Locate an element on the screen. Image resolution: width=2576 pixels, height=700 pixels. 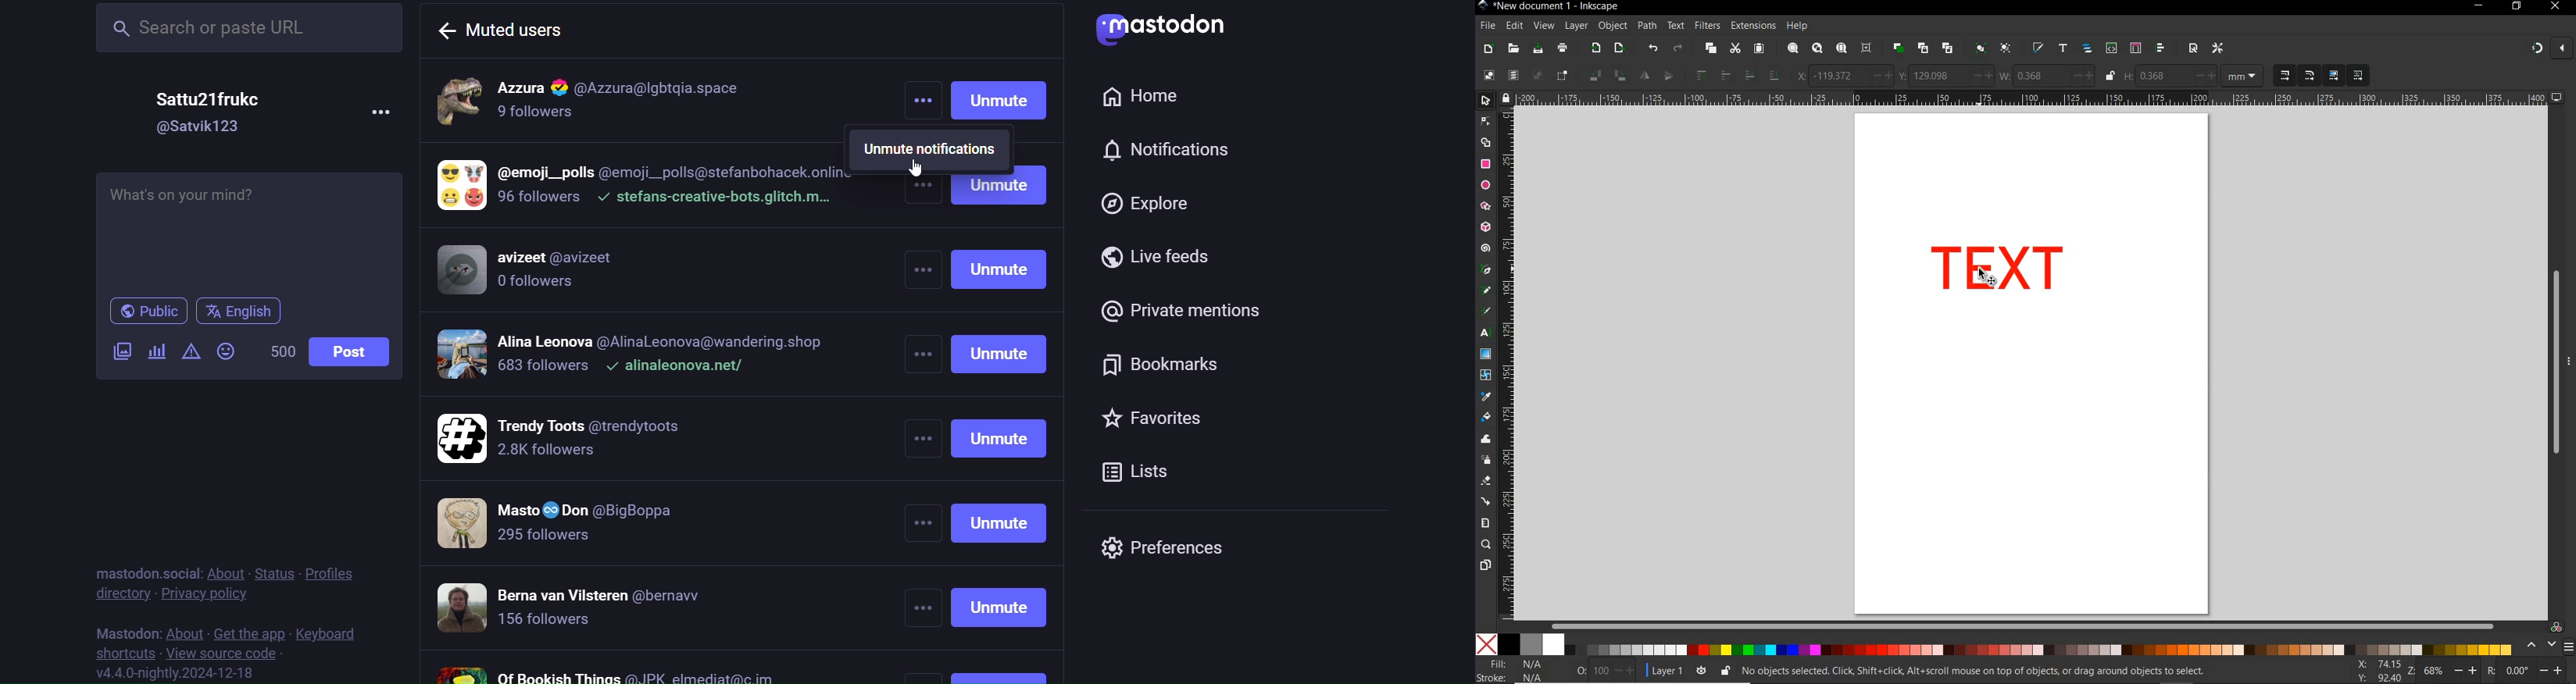
TEXT is located at coordinates (1675, 25).